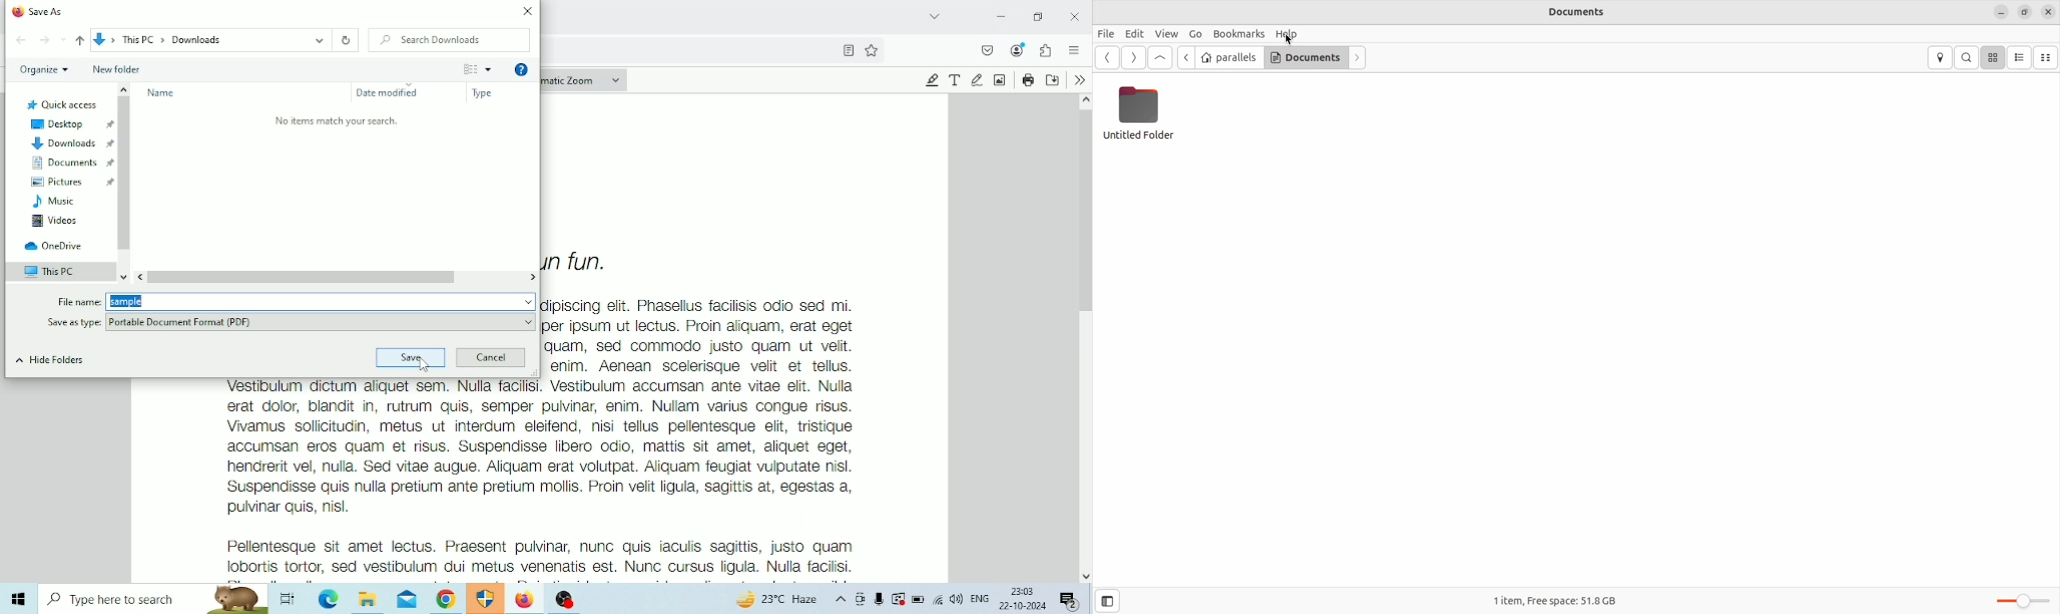 Image resolution: width=2072 pixels, height=616 pixels. Describe the element at coordinates (938, 599) in the screenshot. I see `Internet` at that location.